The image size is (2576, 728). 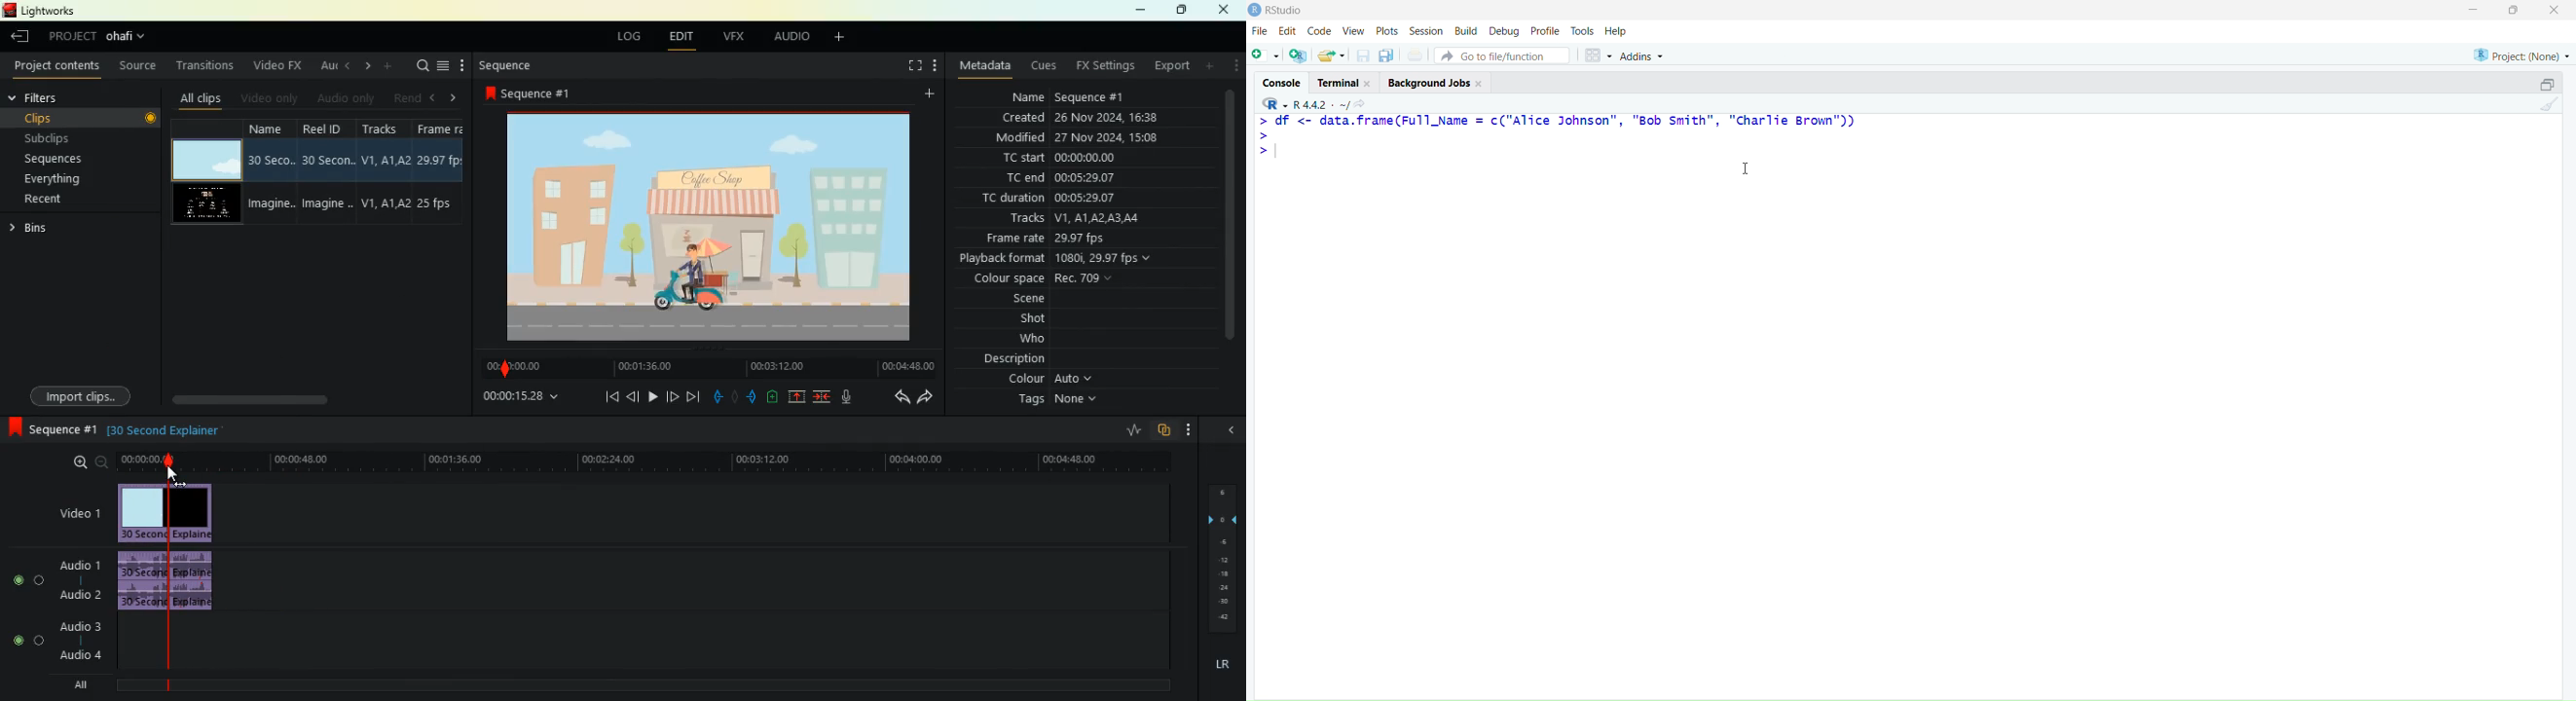 I want to click on Cursor, so click(x=1748, y=170).